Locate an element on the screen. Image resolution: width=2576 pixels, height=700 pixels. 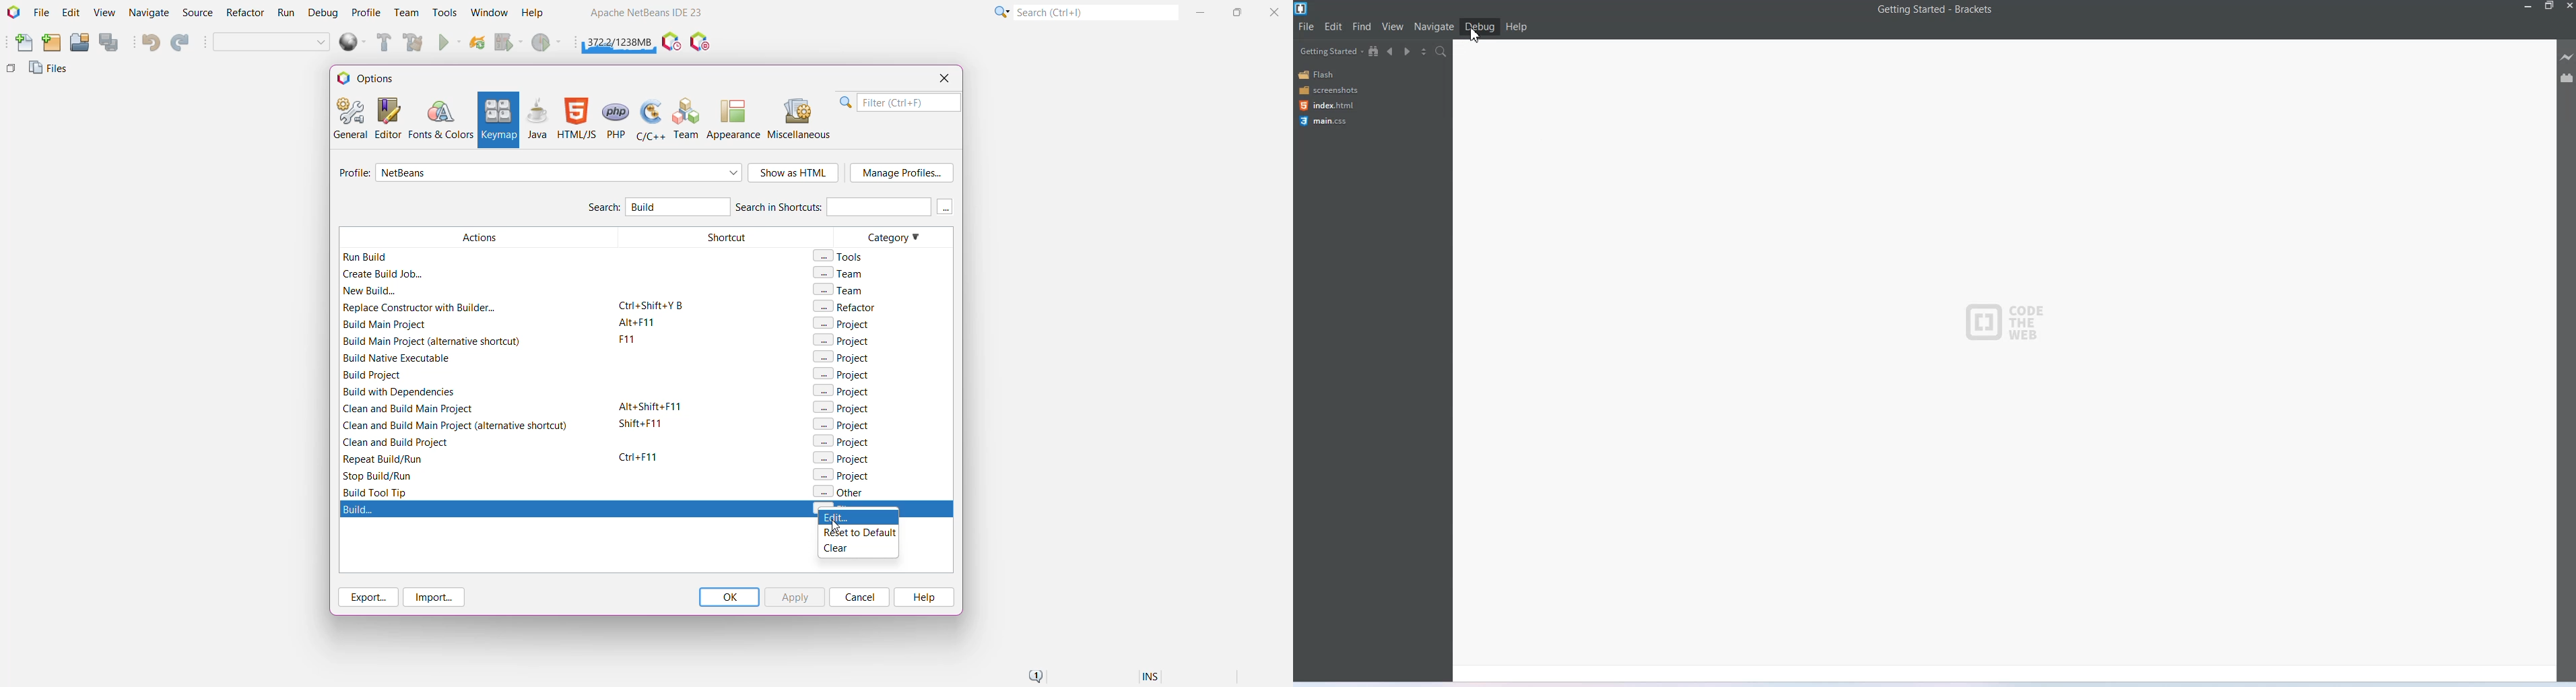
maximize is located at coordinates (2549, 7).